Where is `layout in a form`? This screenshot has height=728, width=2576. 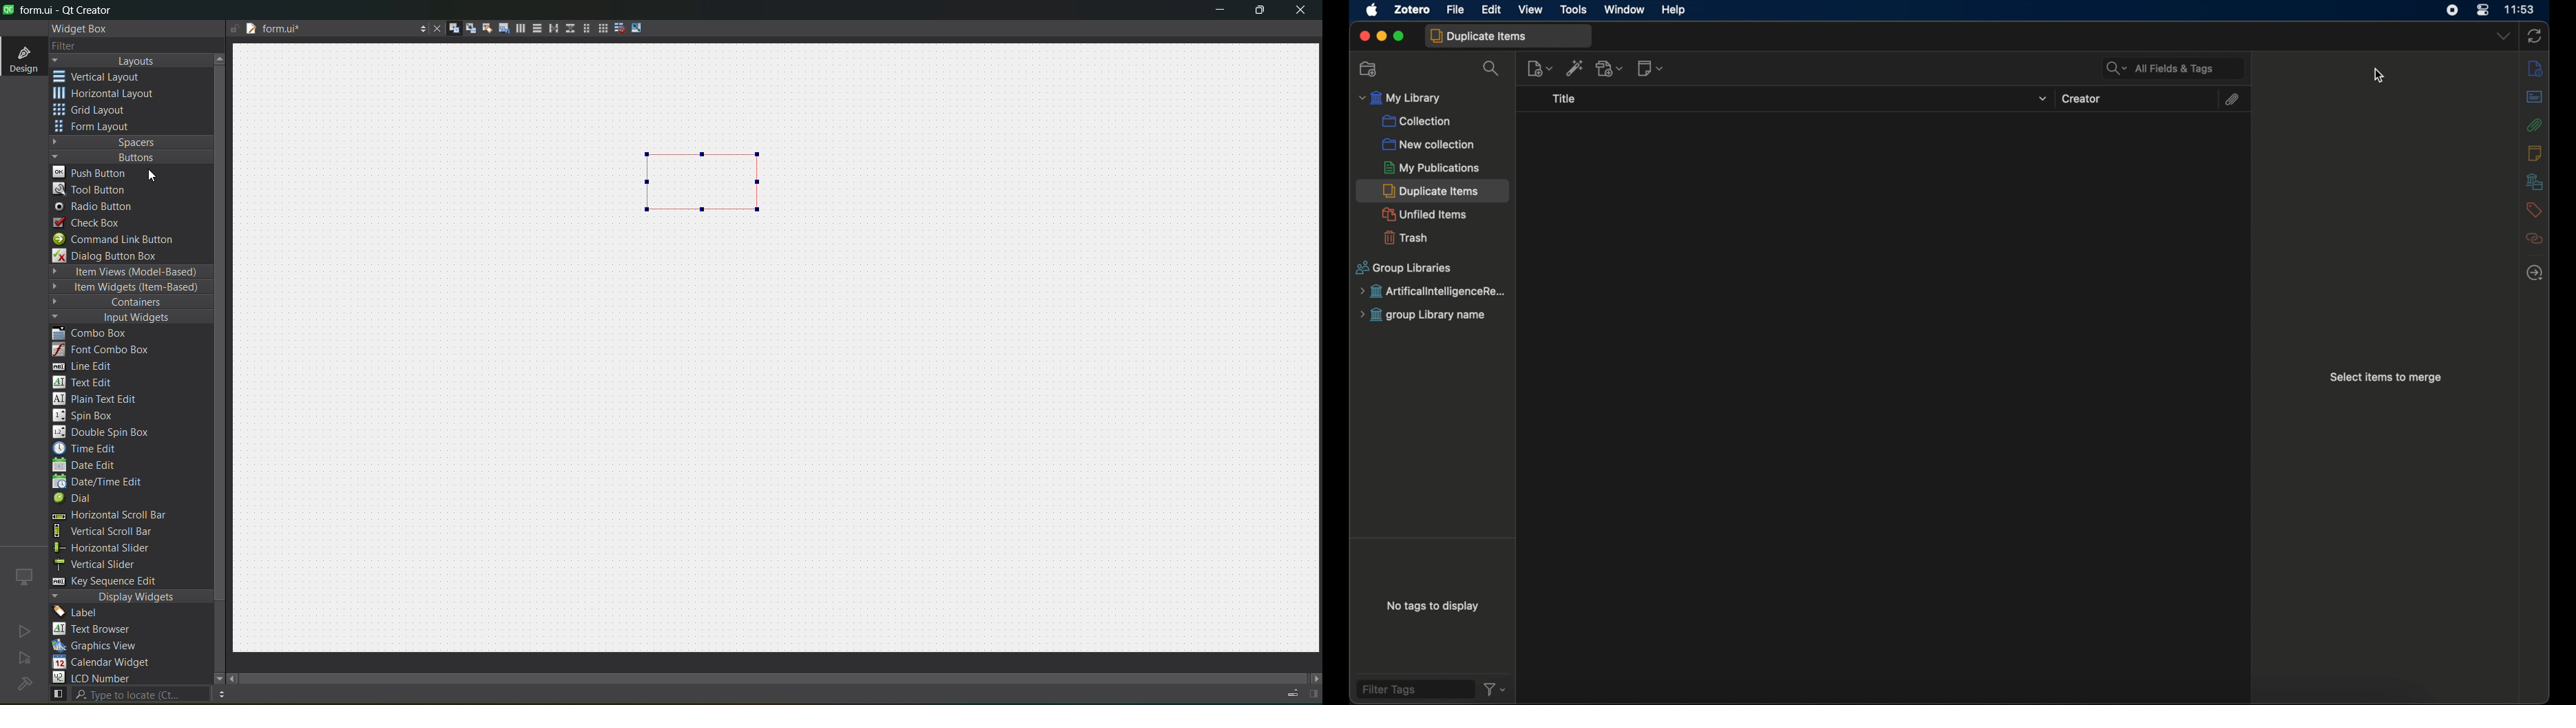 layout in a form is located at coordinates (582, 28).